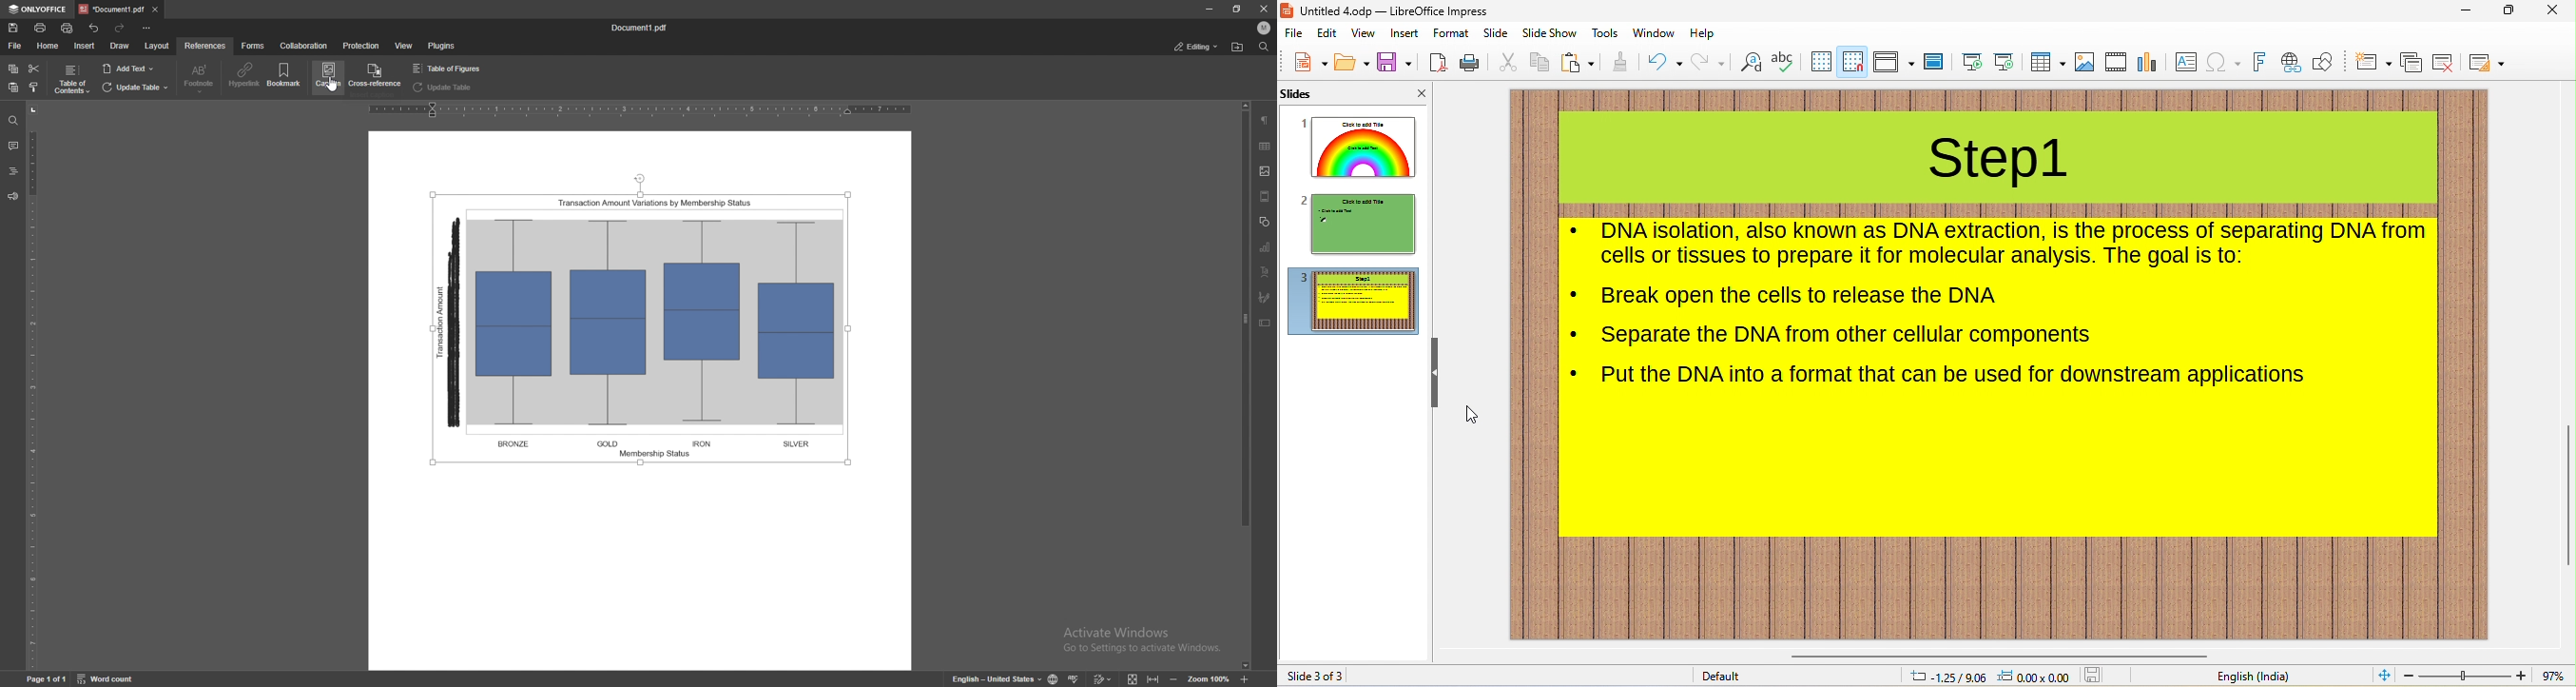 The height and width of the screenshot is (700, 2576). Describe the element at coordinates (334, 95) in the screenshot. I see `cursor` at that location.